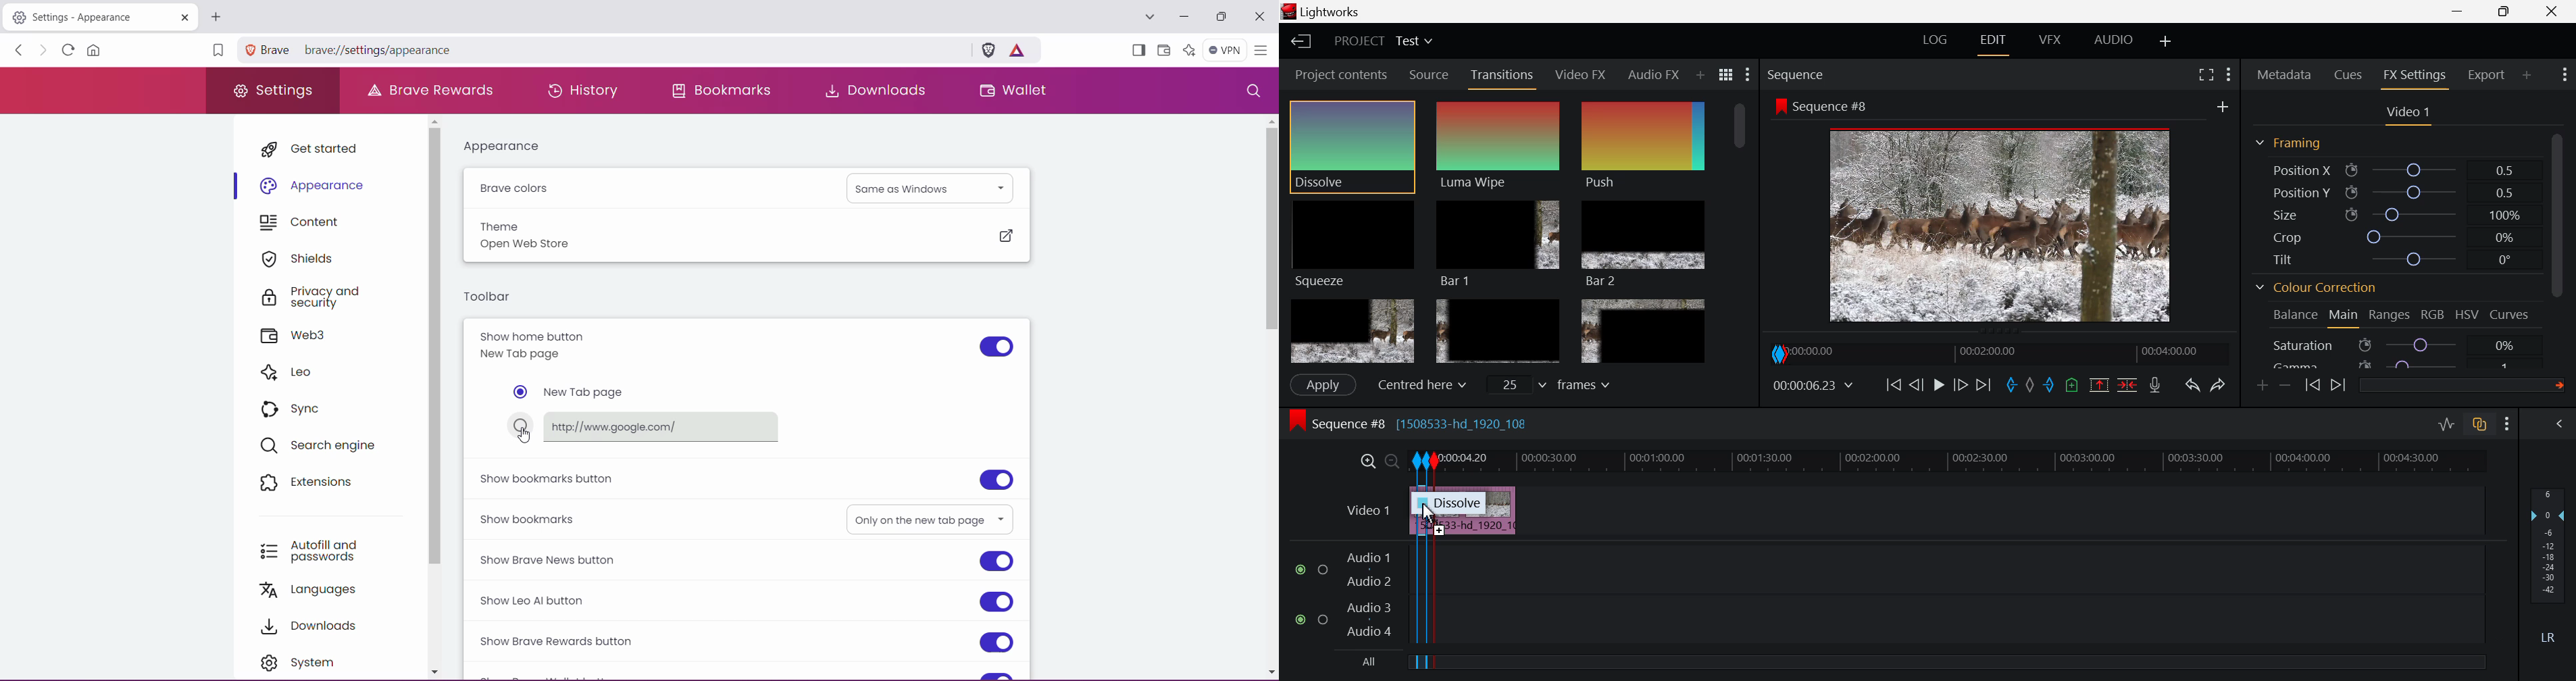 Image resolution: width=2576 pixels, height=700 pixels. What do you see at coordinates (2552, 567) in the screenshot?
I see `Audio Level` at bounding box center [2552, 567].